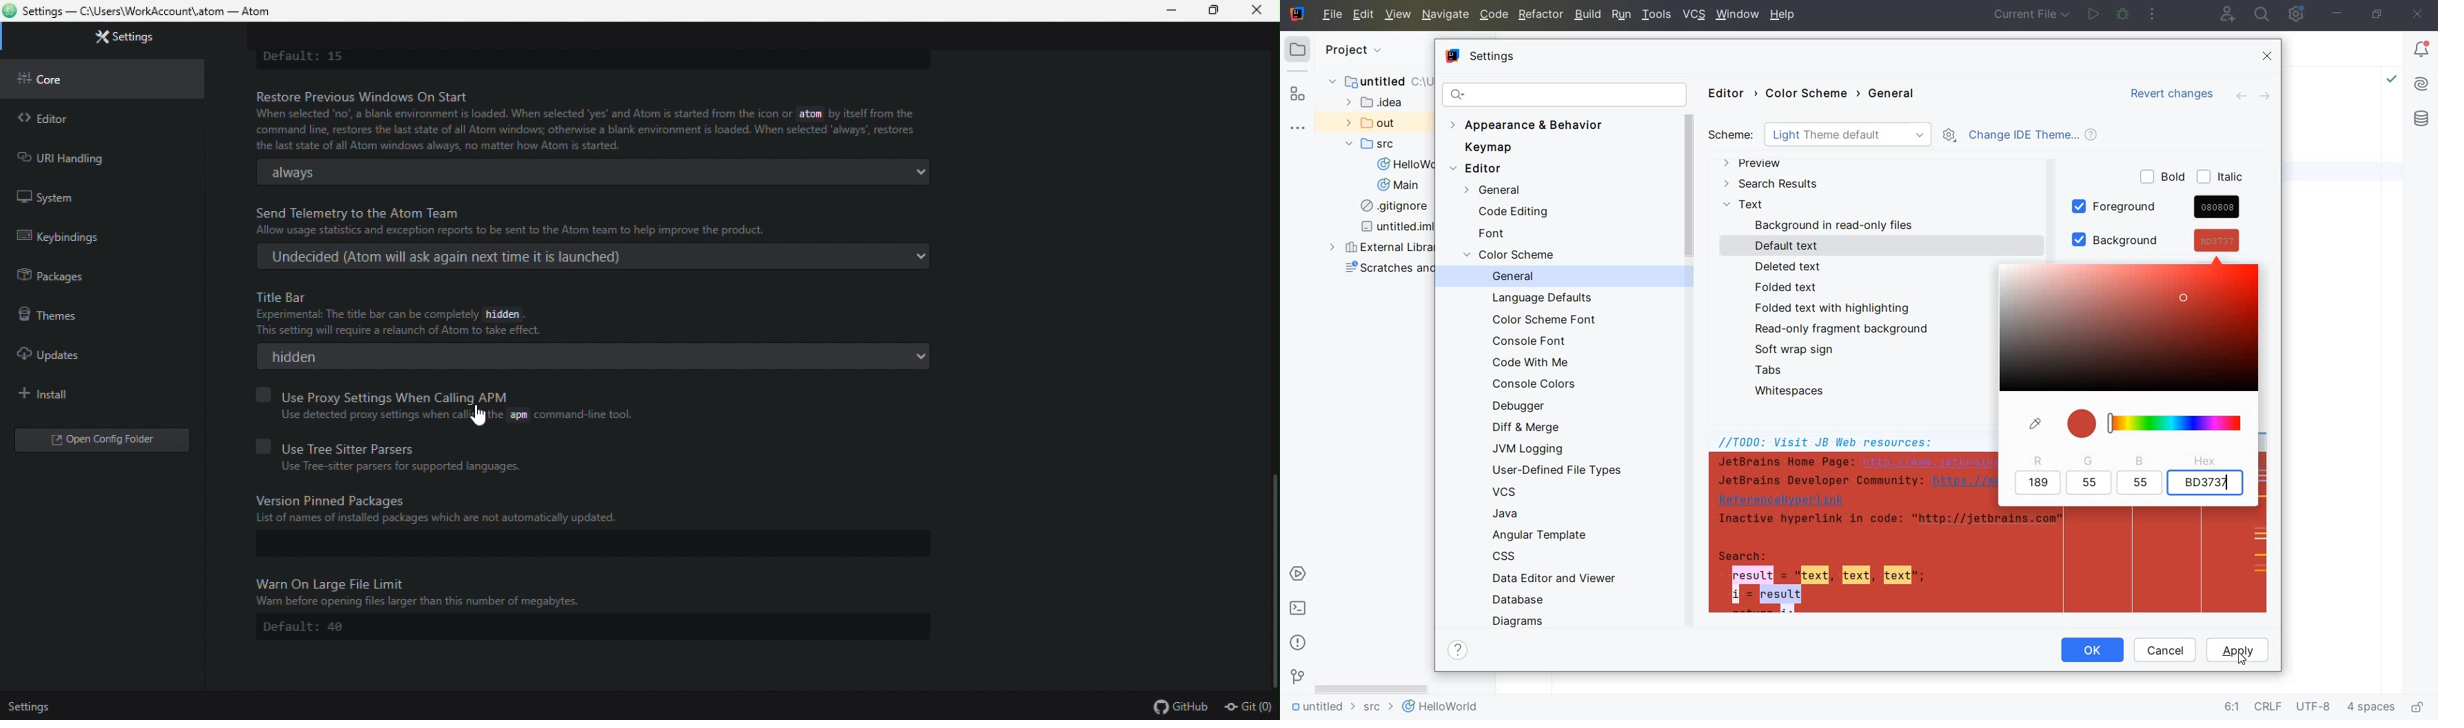  I want to click on cursor, so click(2220, 241).